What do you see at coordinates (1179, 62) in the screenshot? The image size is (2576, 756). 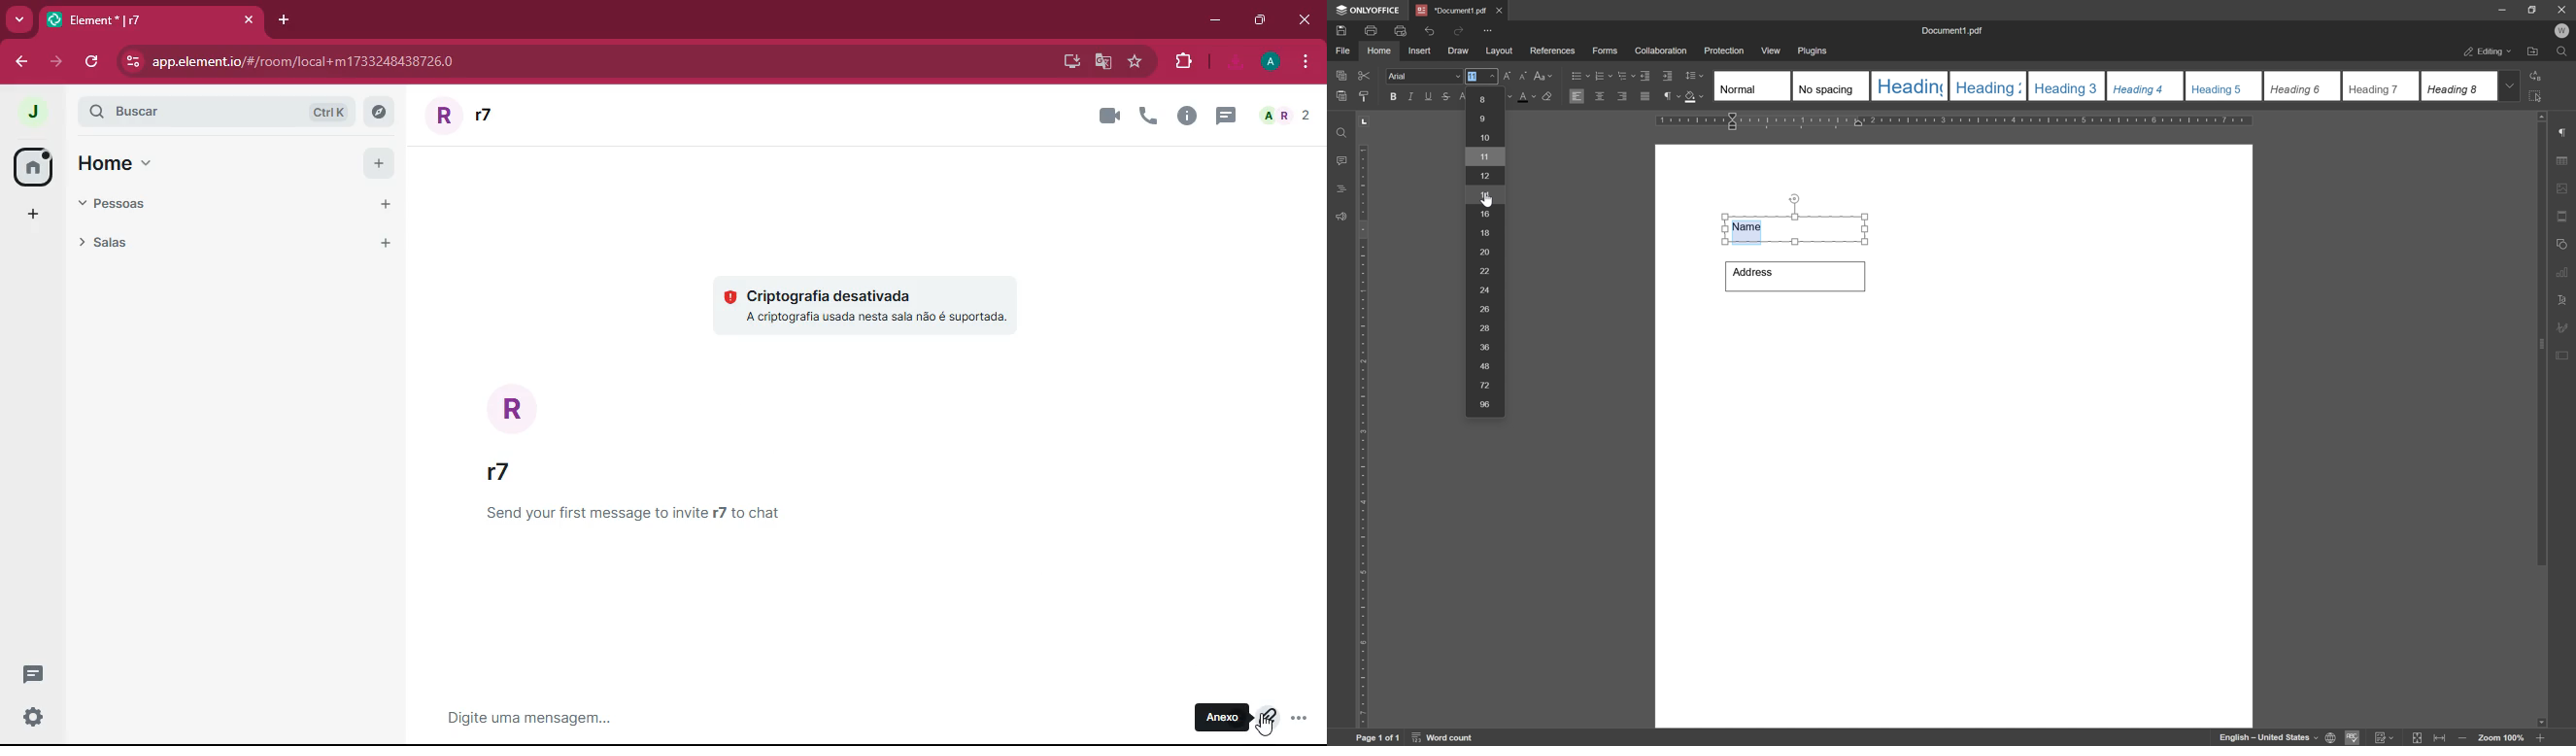 I see `entension` at bounding box center [1179, 62].